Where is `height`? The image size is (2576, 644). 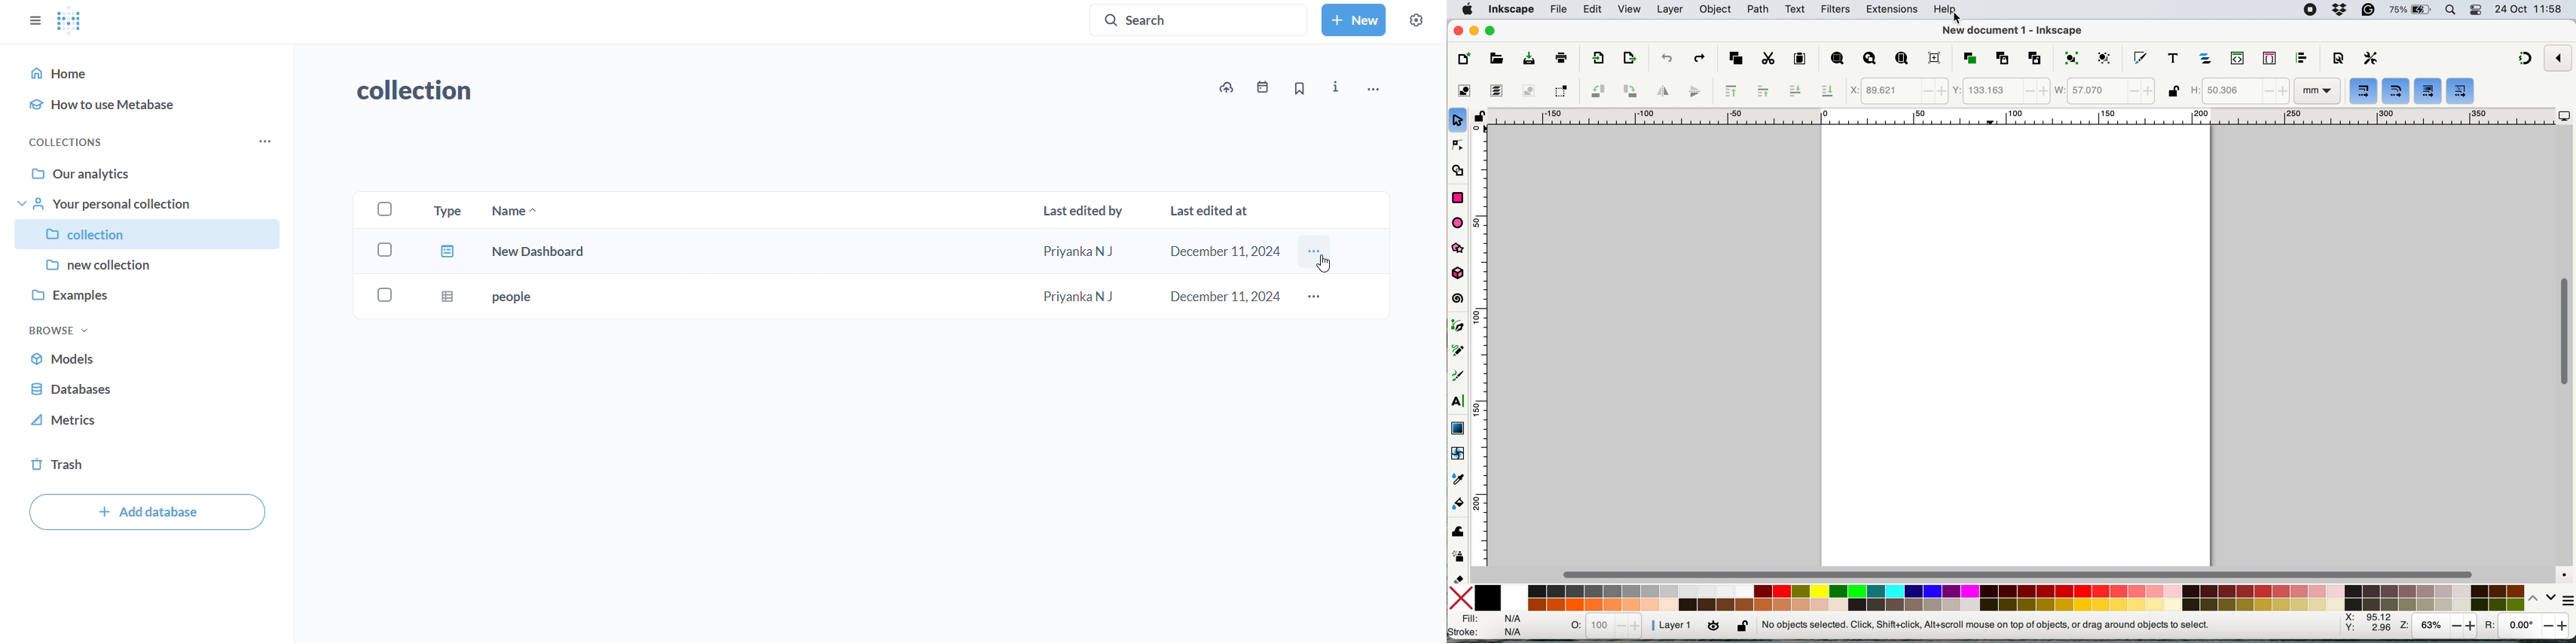
height is located at coordinates (2240, 91).